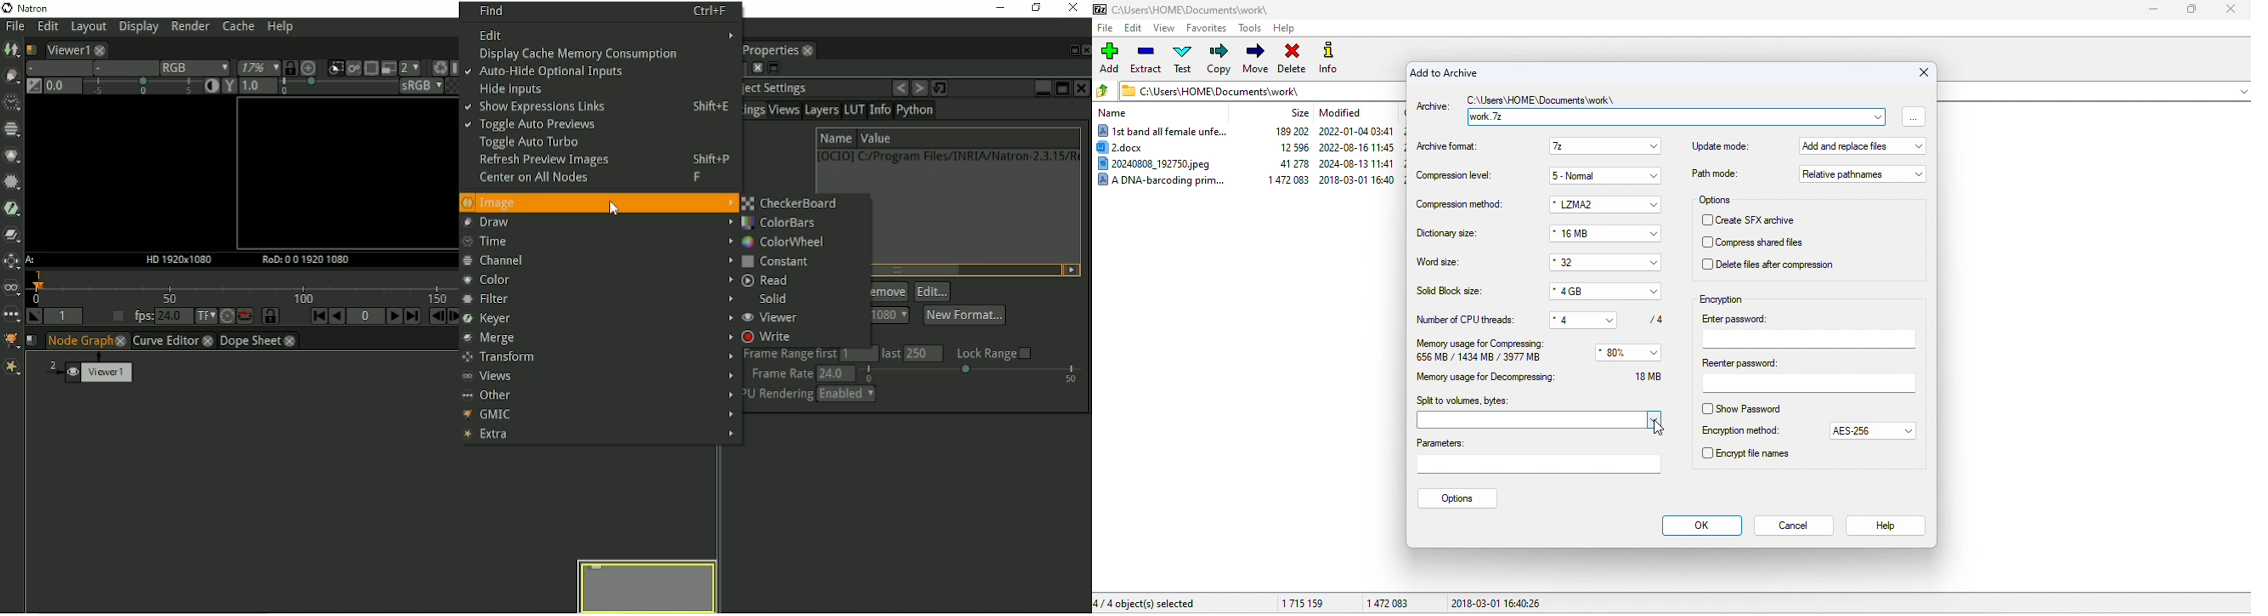 The image size is (2268, 616). I want to click on file, so click(1105, 27).